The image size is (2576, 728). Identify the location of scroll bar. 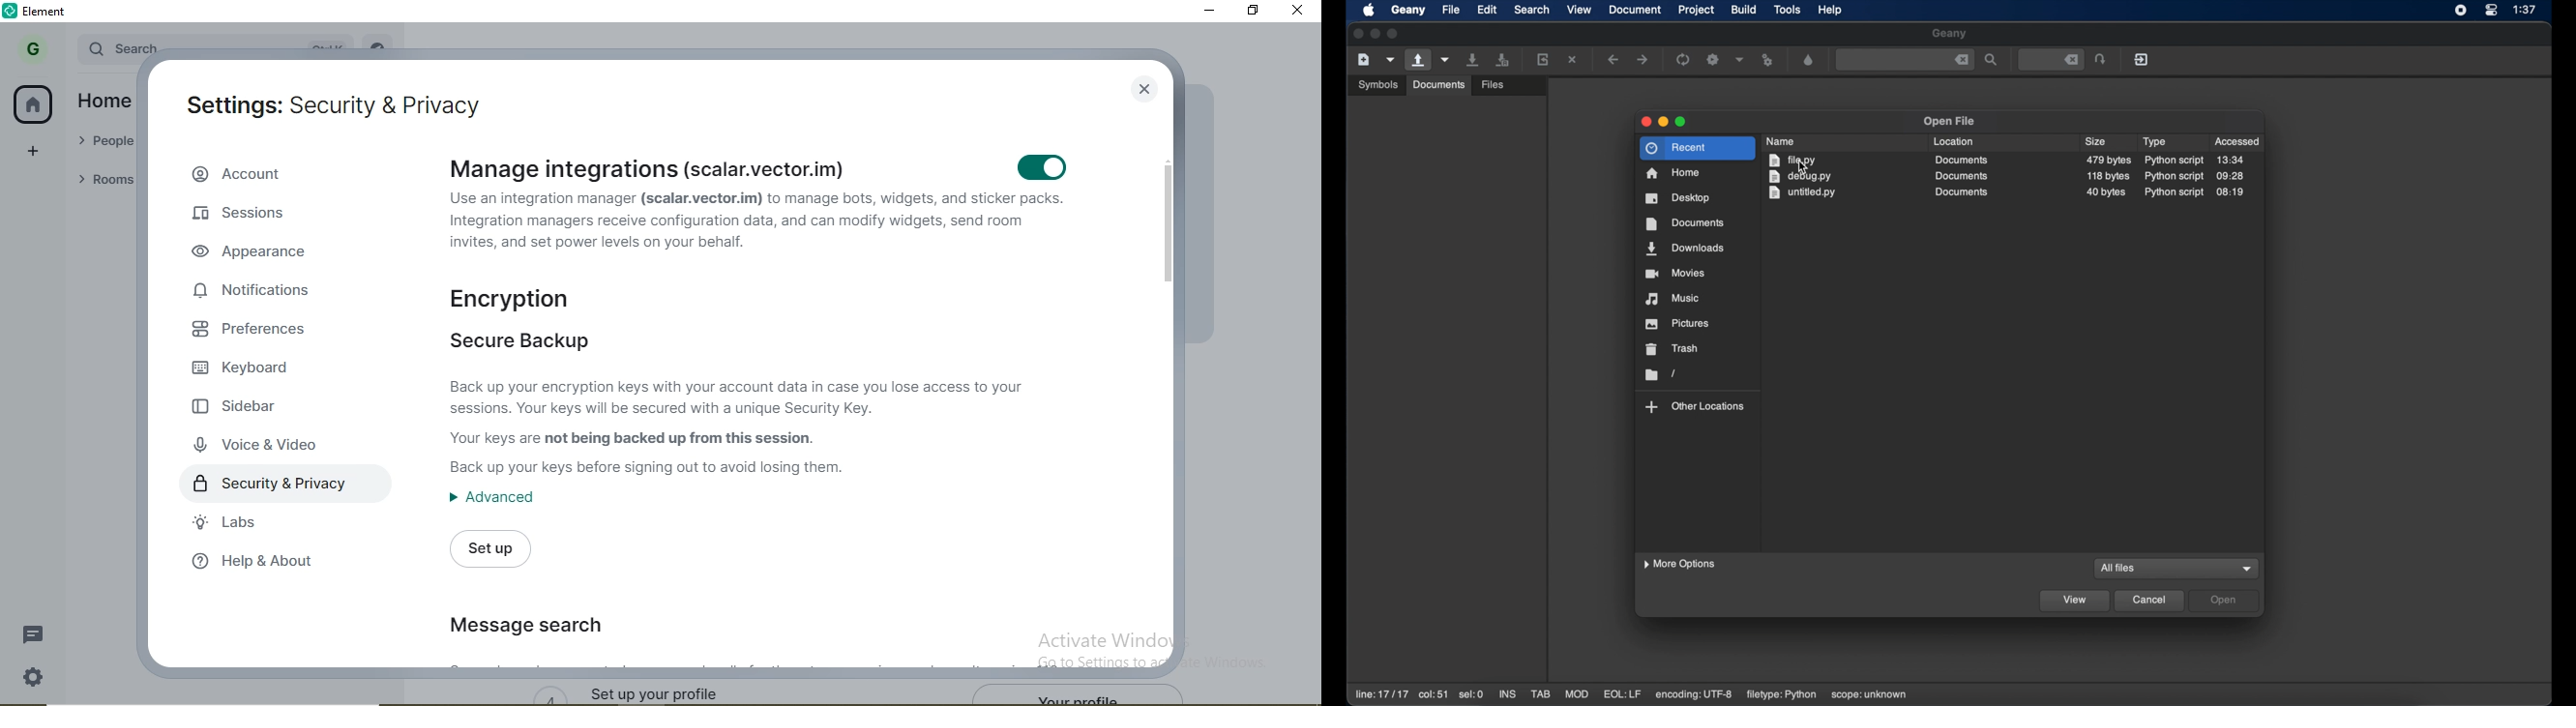
(1165, 404).